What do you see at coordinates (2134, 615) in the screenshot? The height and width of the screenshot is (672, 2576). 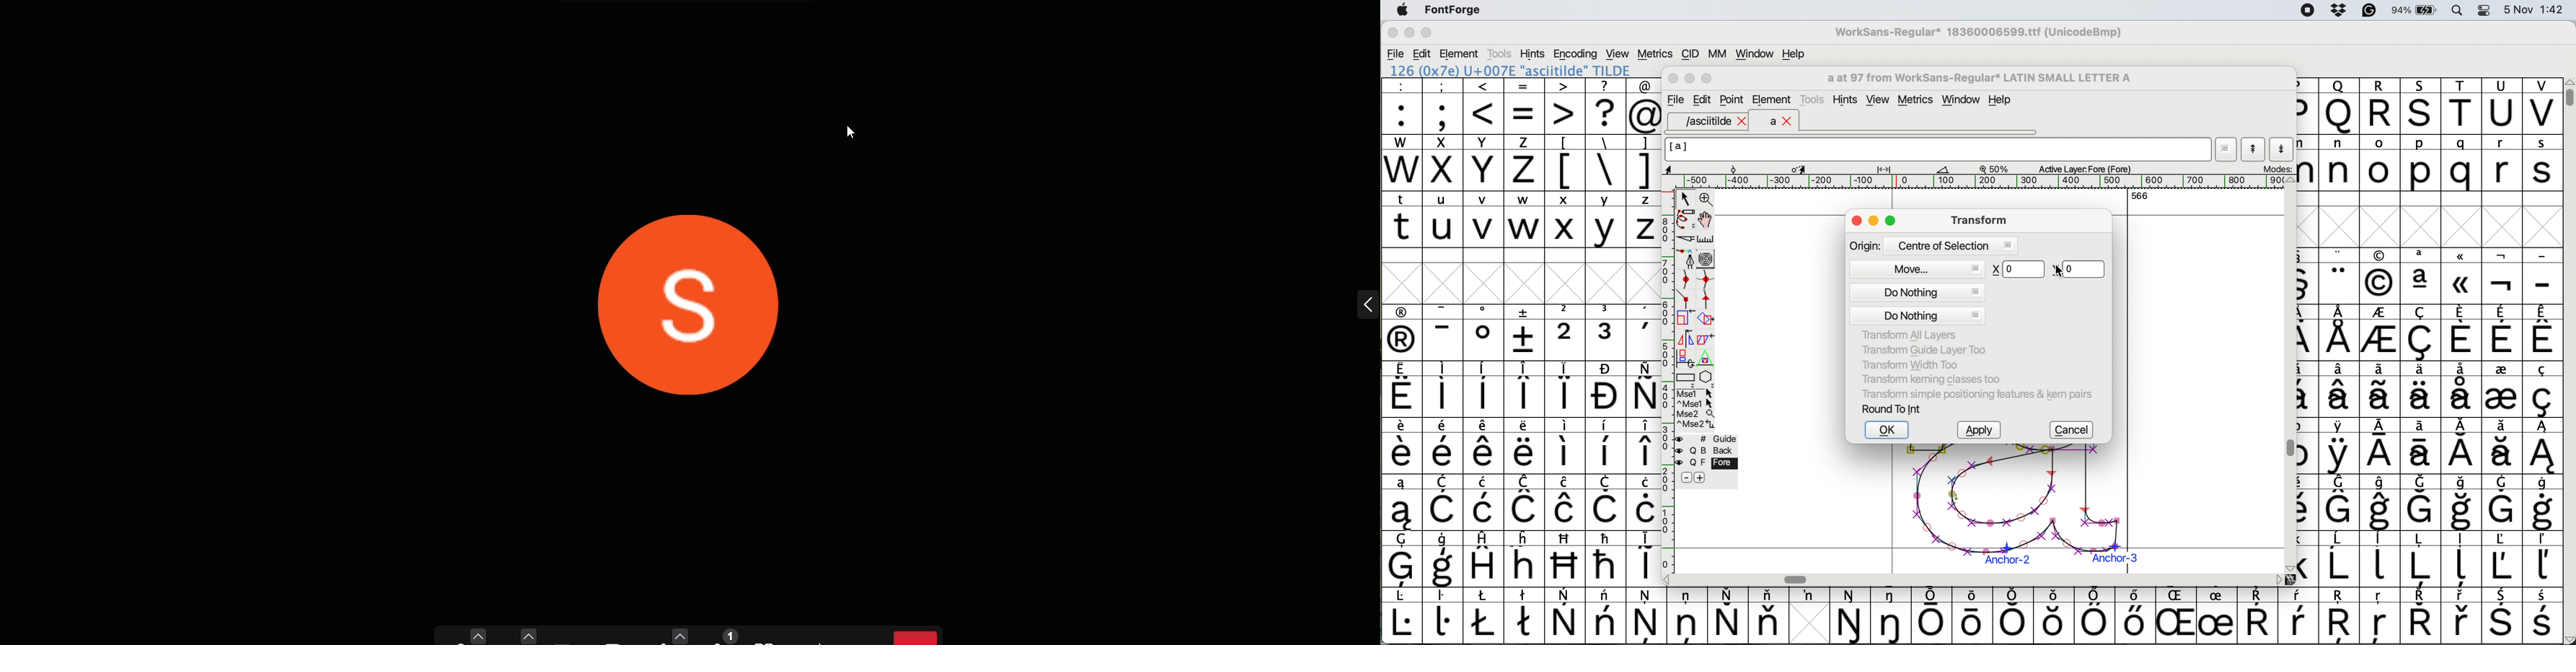 I see `symbol` at bounding box center [2134, 615].